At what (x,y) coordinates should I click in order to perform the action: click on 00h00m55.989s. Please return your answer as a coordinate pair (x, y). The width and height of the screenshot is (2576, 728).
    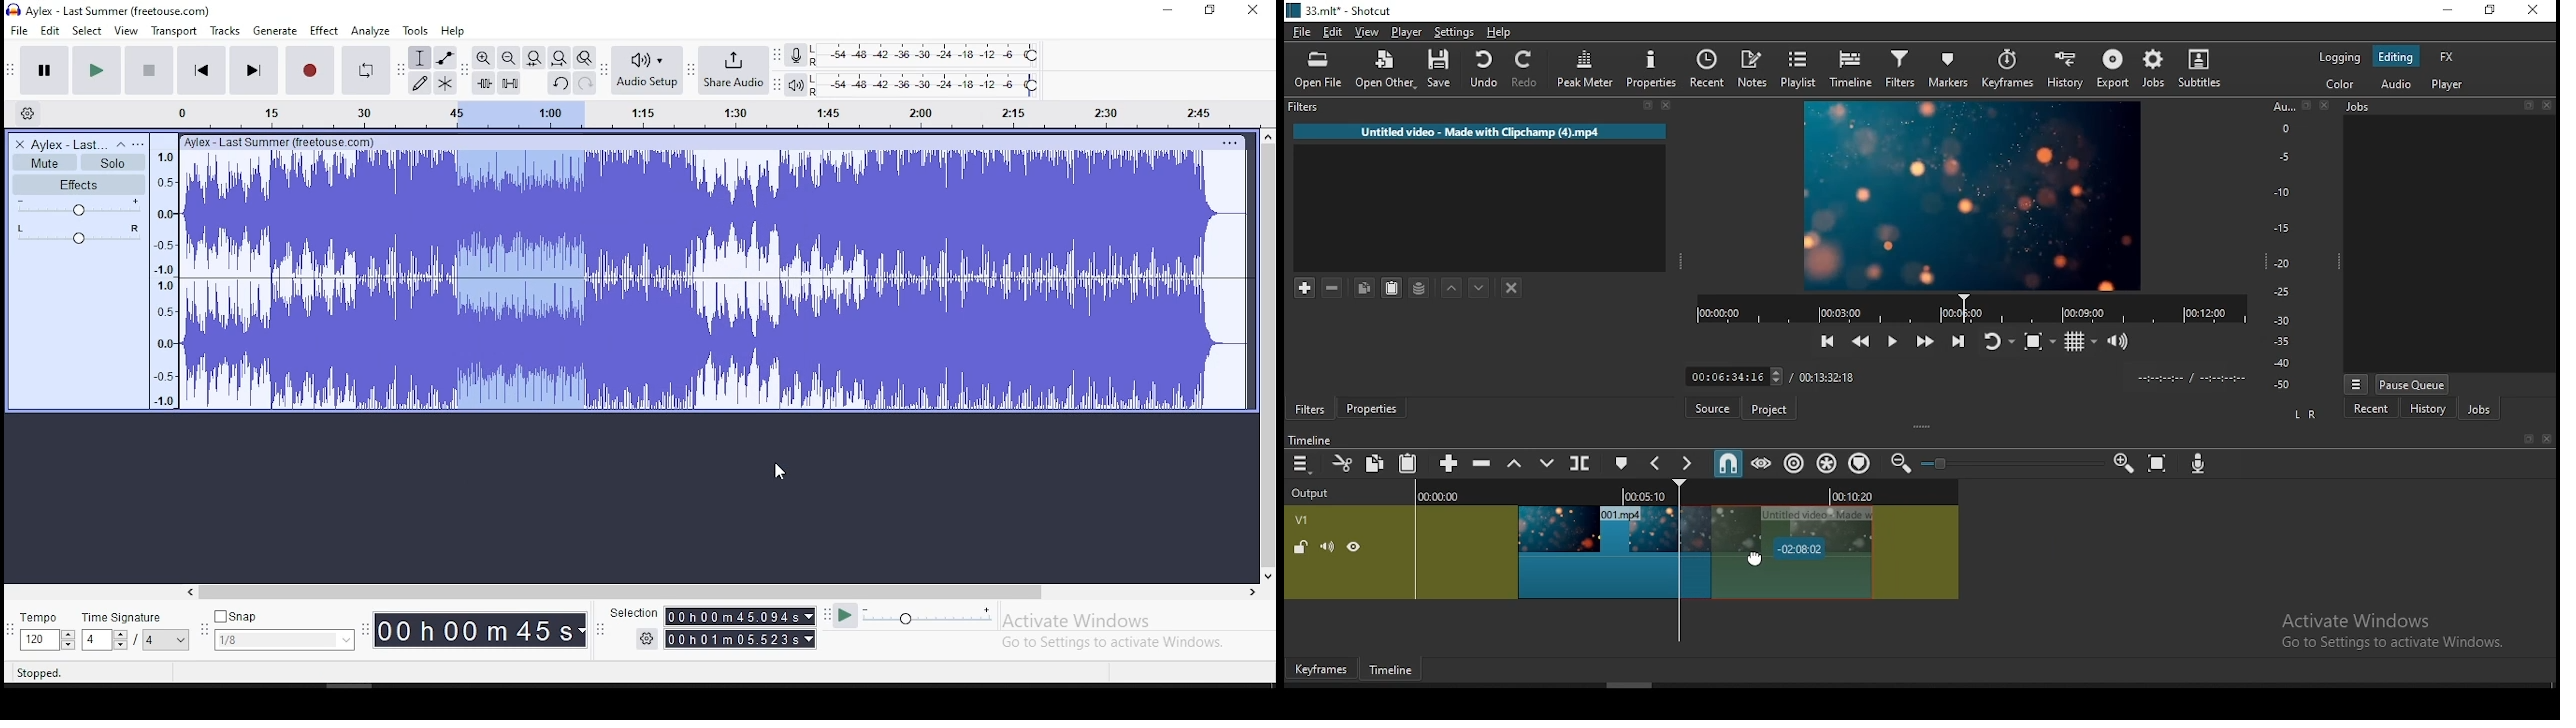
    Looking at the image, I should click on (741, 616).